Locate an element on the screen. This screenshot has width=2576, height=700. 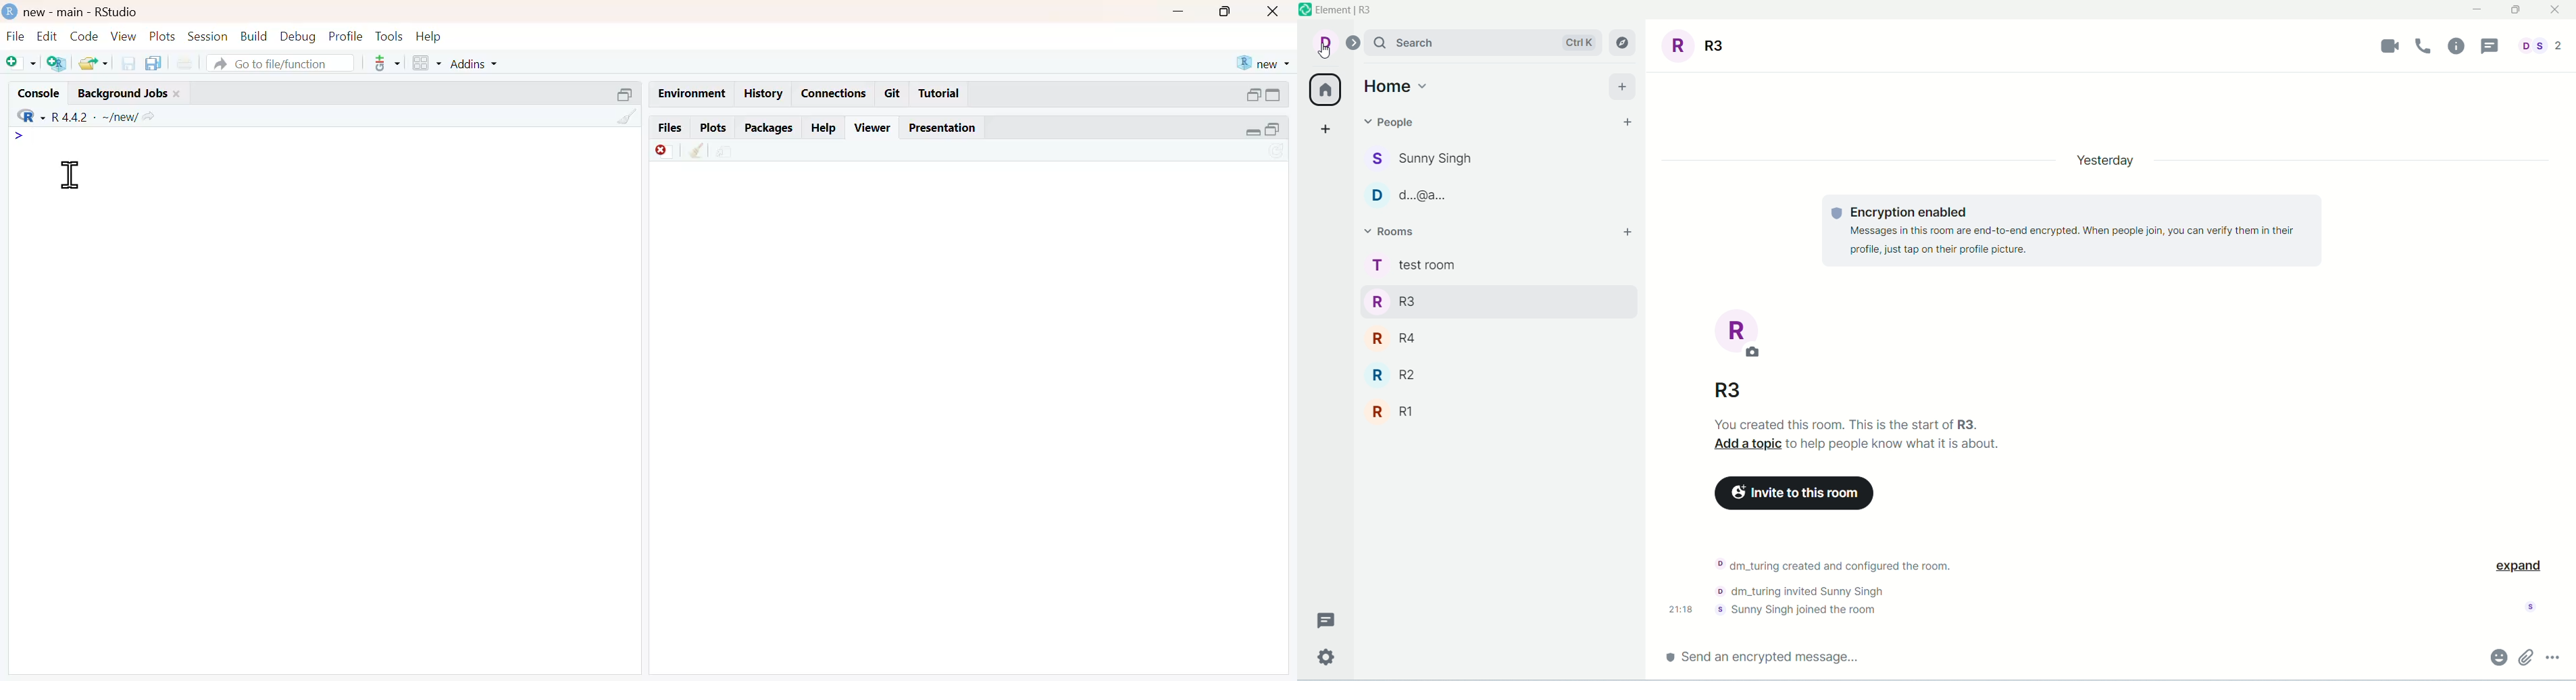
code tools is located at coordinates (386, 64).